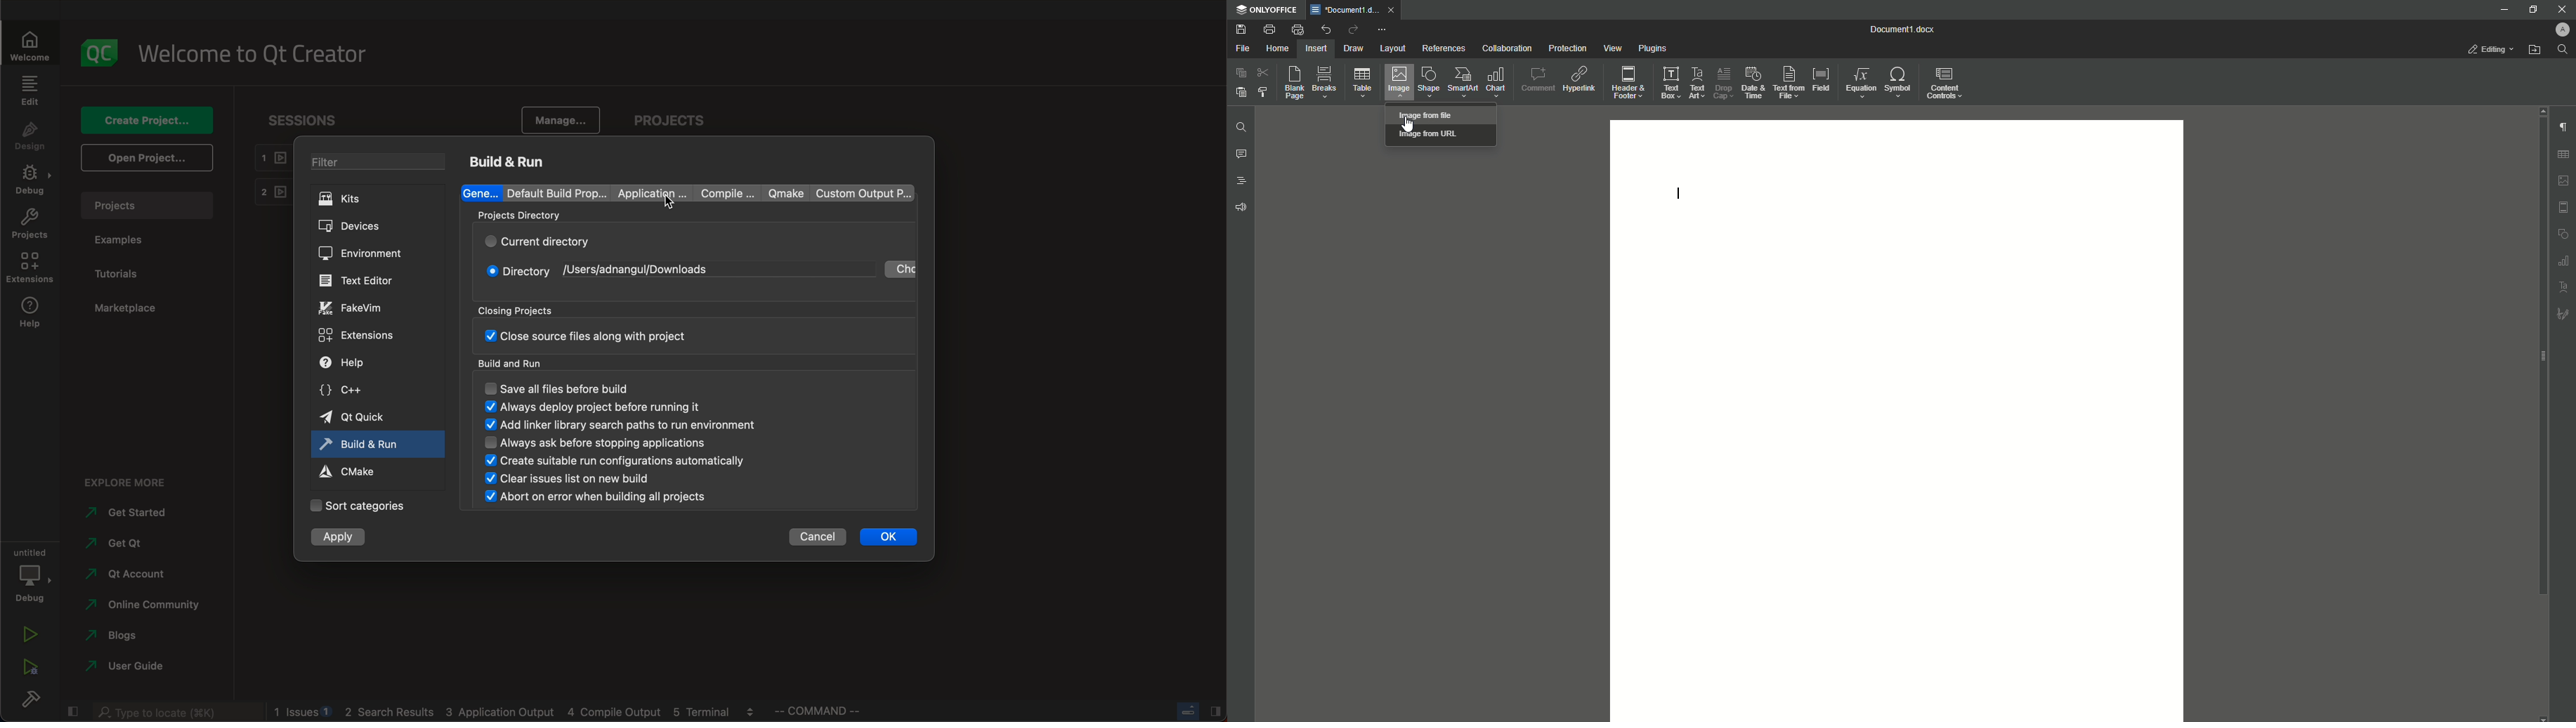 Image resolution: width=2576 pixels, height=728 pixels. I want to click on close slide bar, so click(1197, 710).